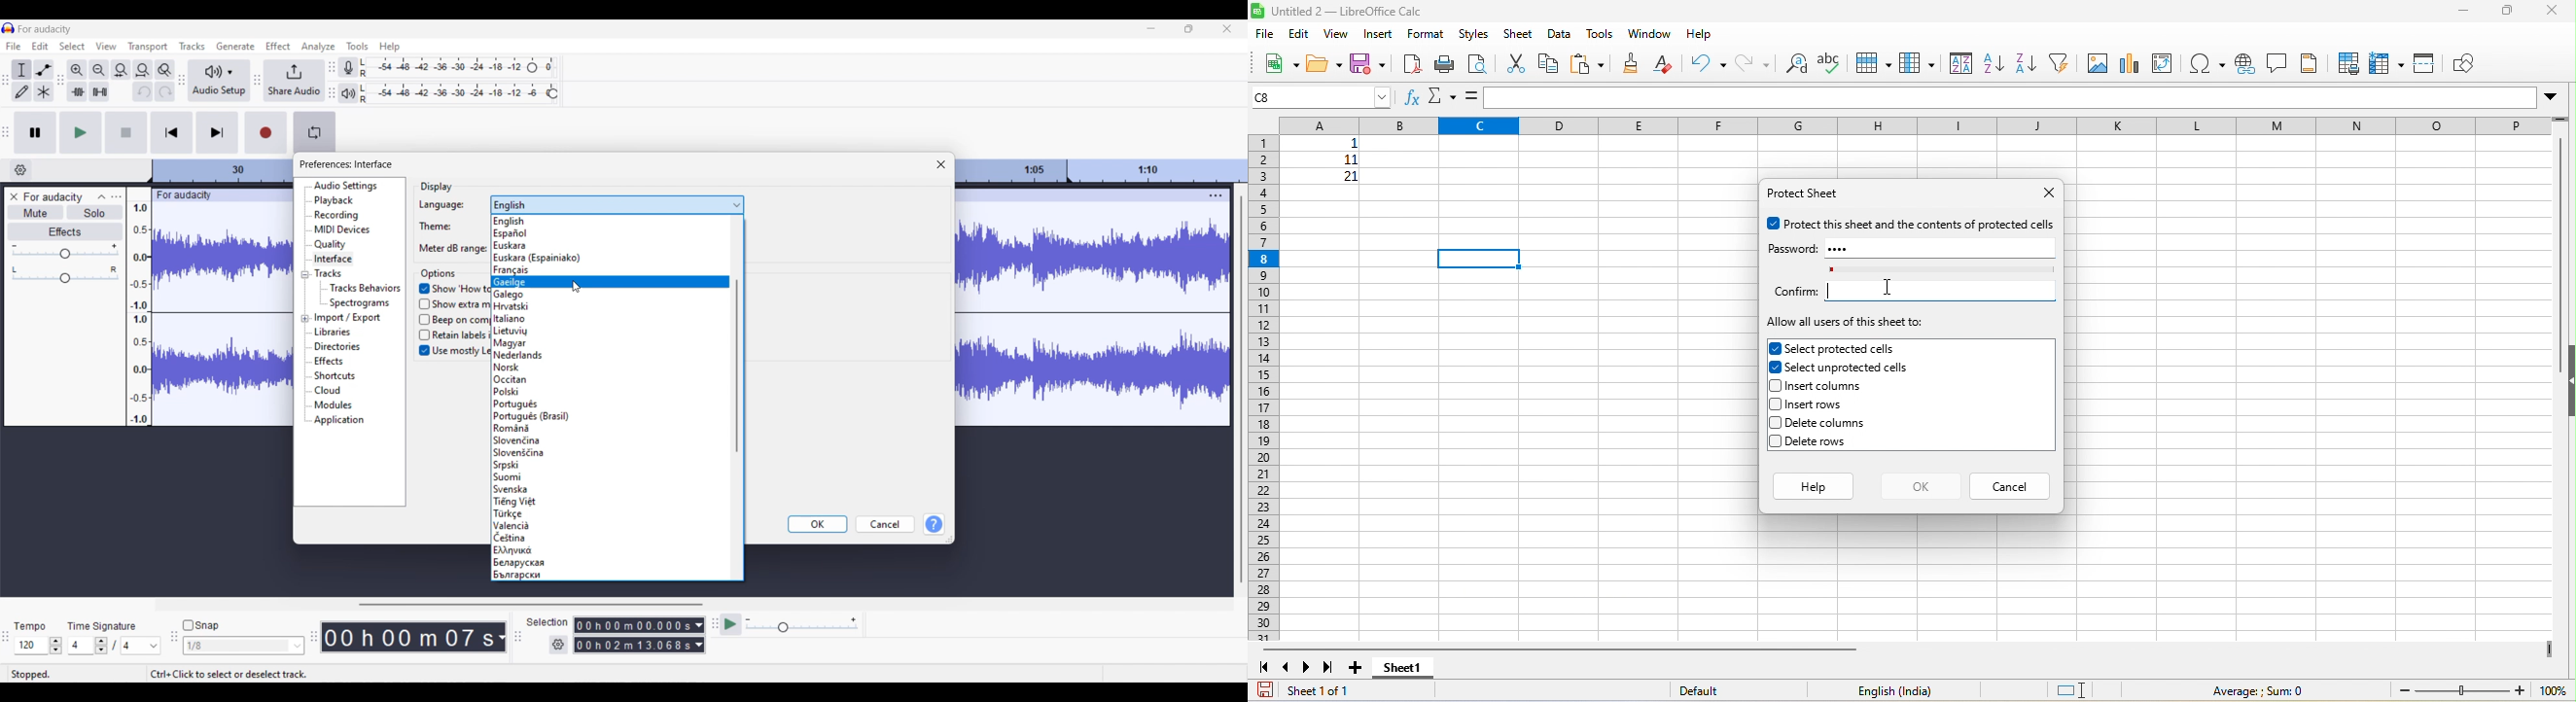 The image size is (2576, 728). Describe the element at coordinates (2546, 648) in the screenshot. I see `drag to view more columns` at that location.